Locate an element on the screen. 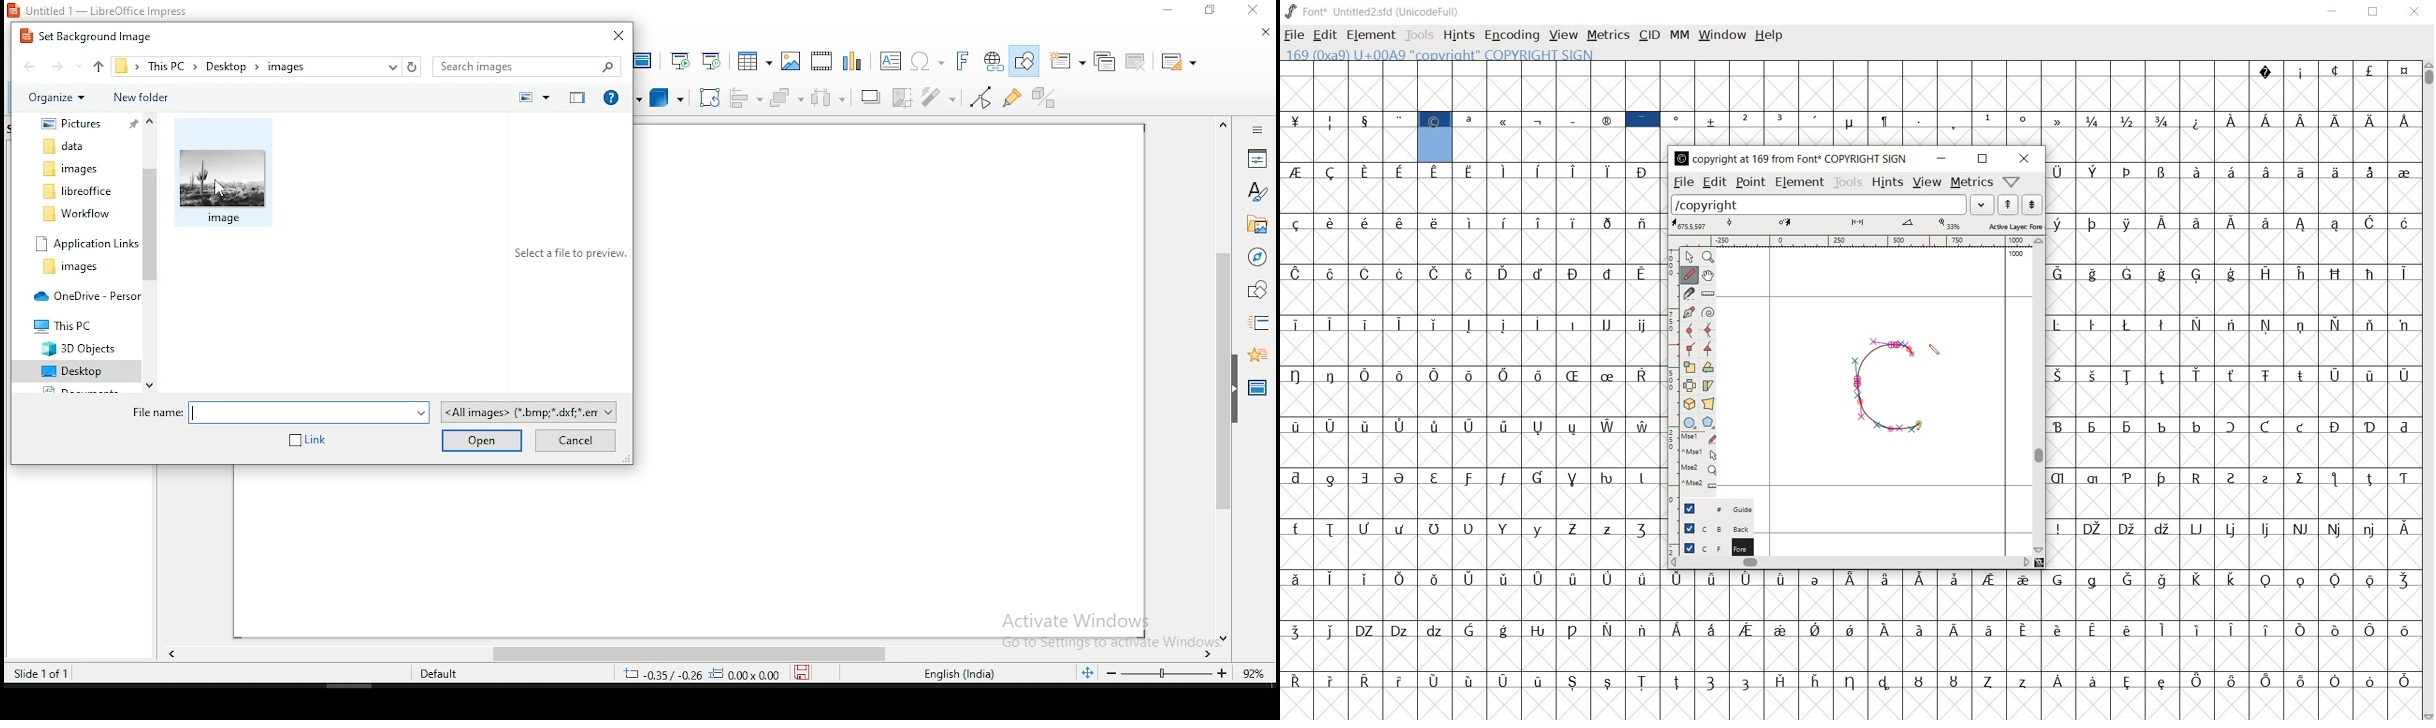  draw a freehand curve is located at coordinates (1689, 274).